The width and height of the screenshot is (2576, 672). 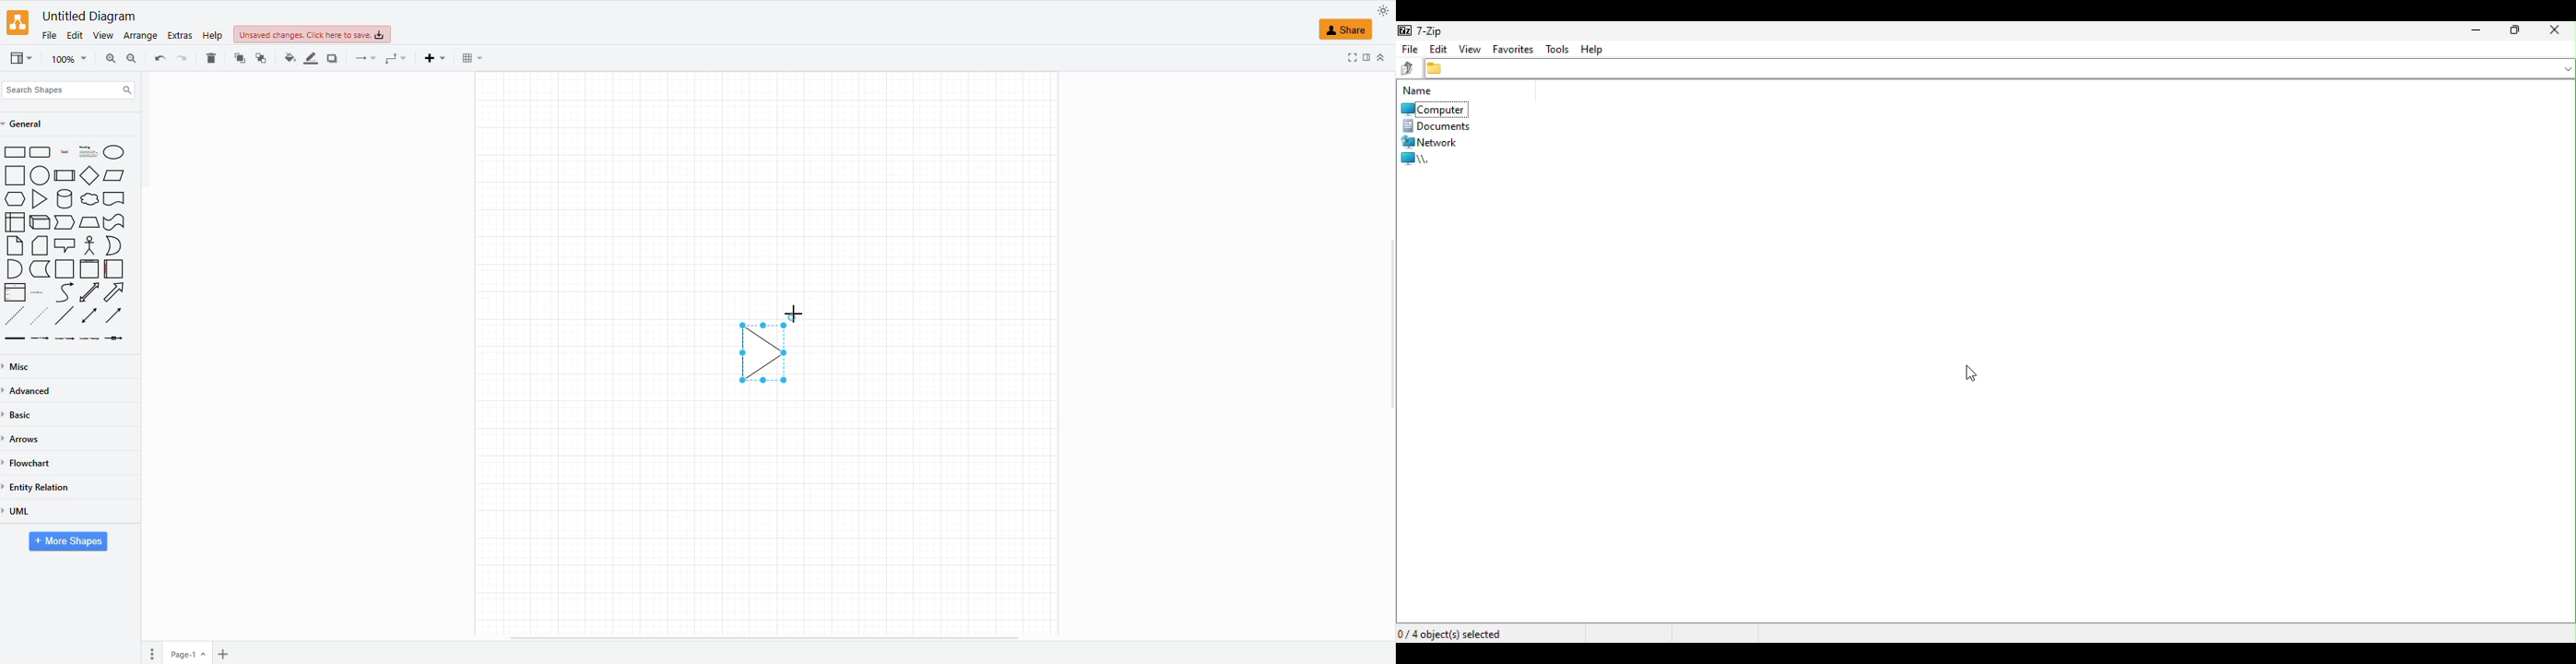 I want to click on Thick Line, so click(x=15, y=339).